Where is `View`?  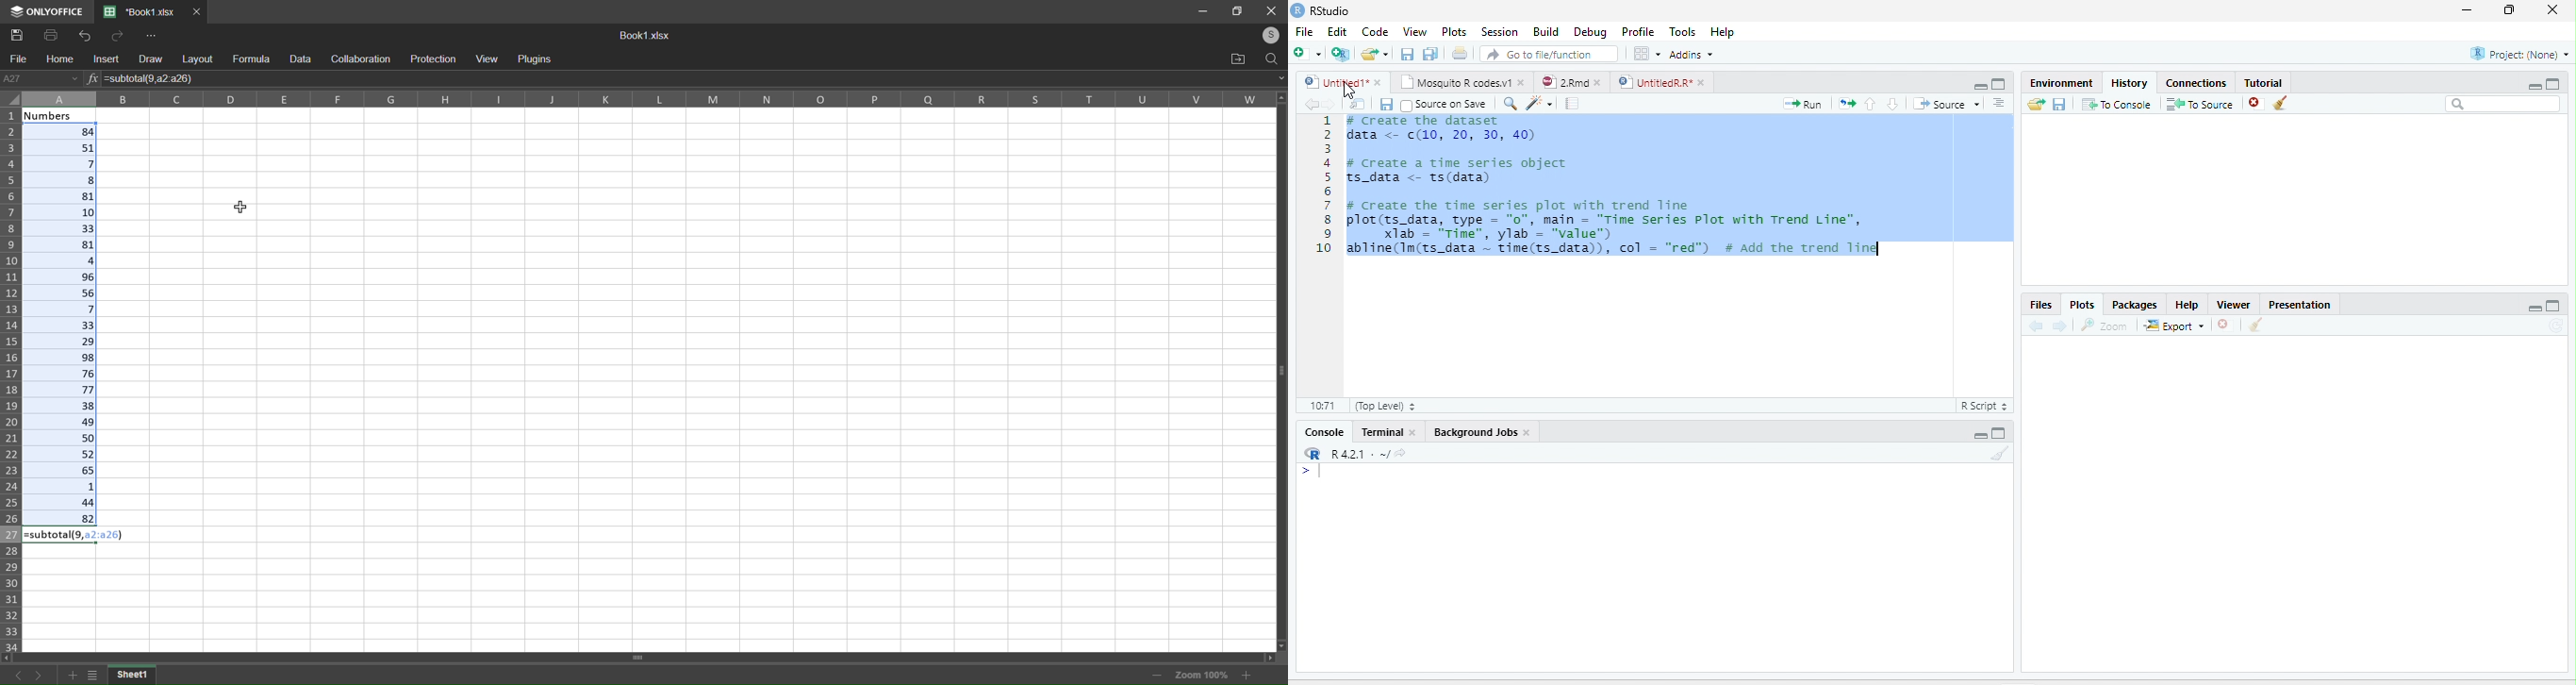 View is located at coordinates (1413, 31).